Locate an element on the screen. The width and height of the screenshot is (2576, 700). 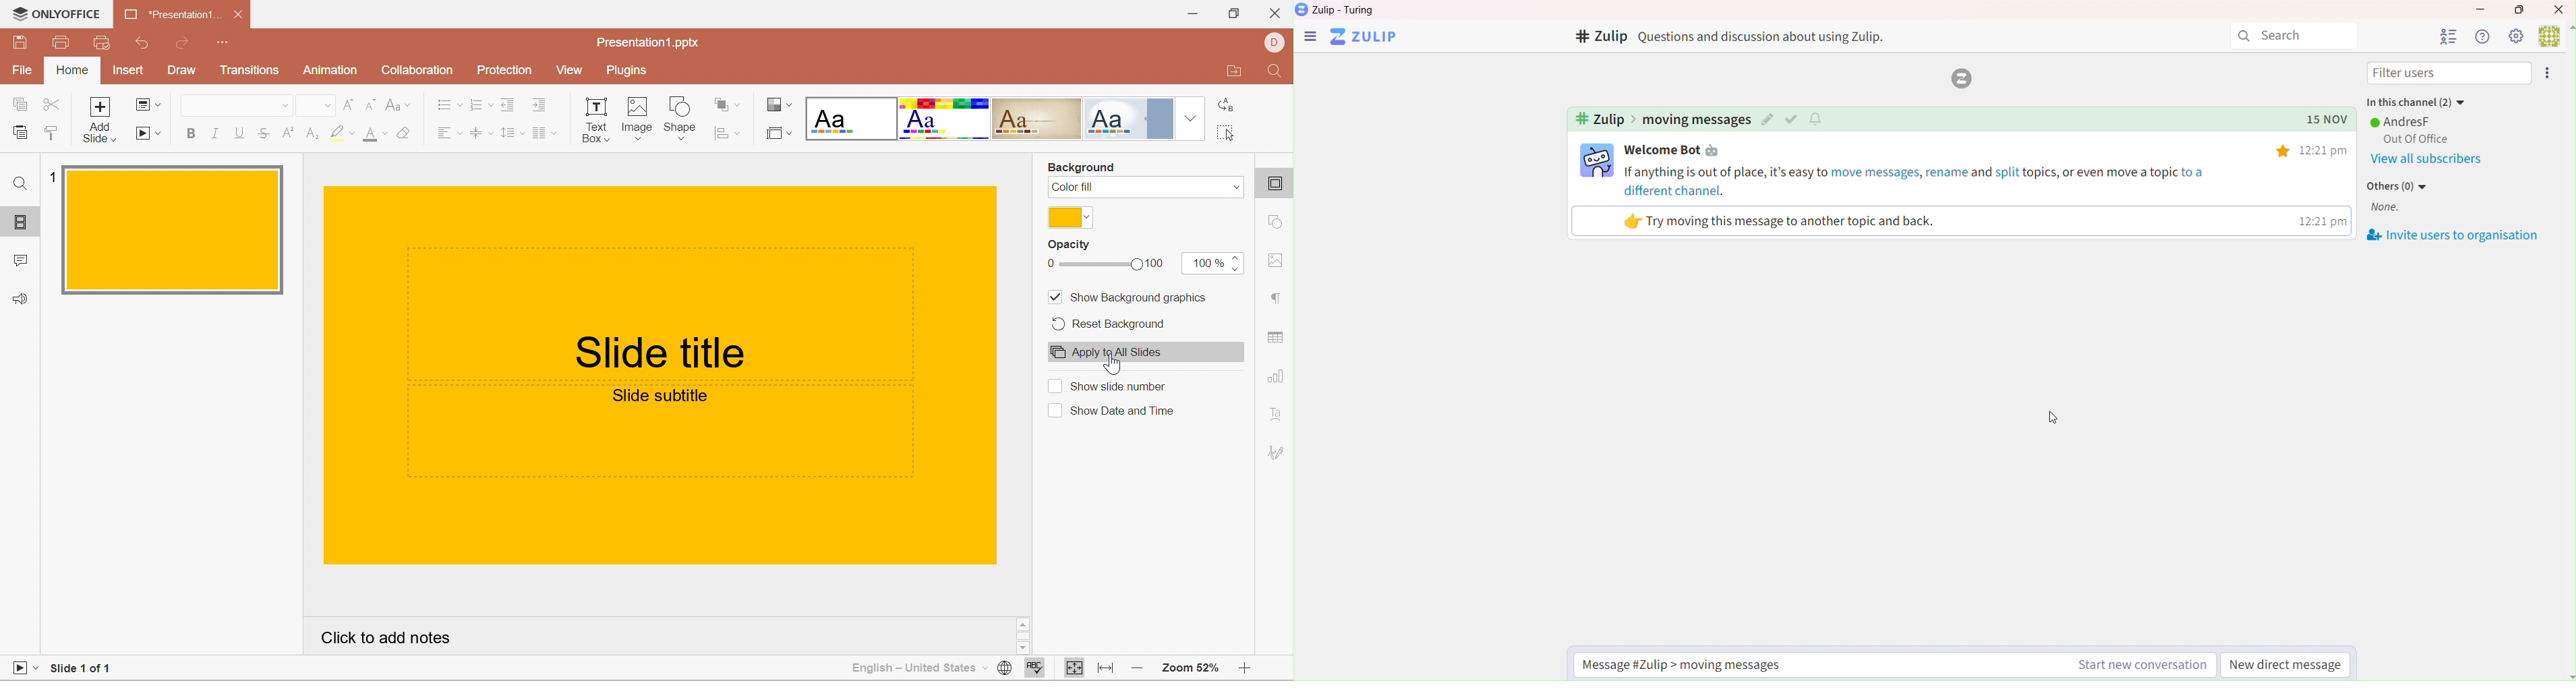
Comments is located at coordinates (19, 262).